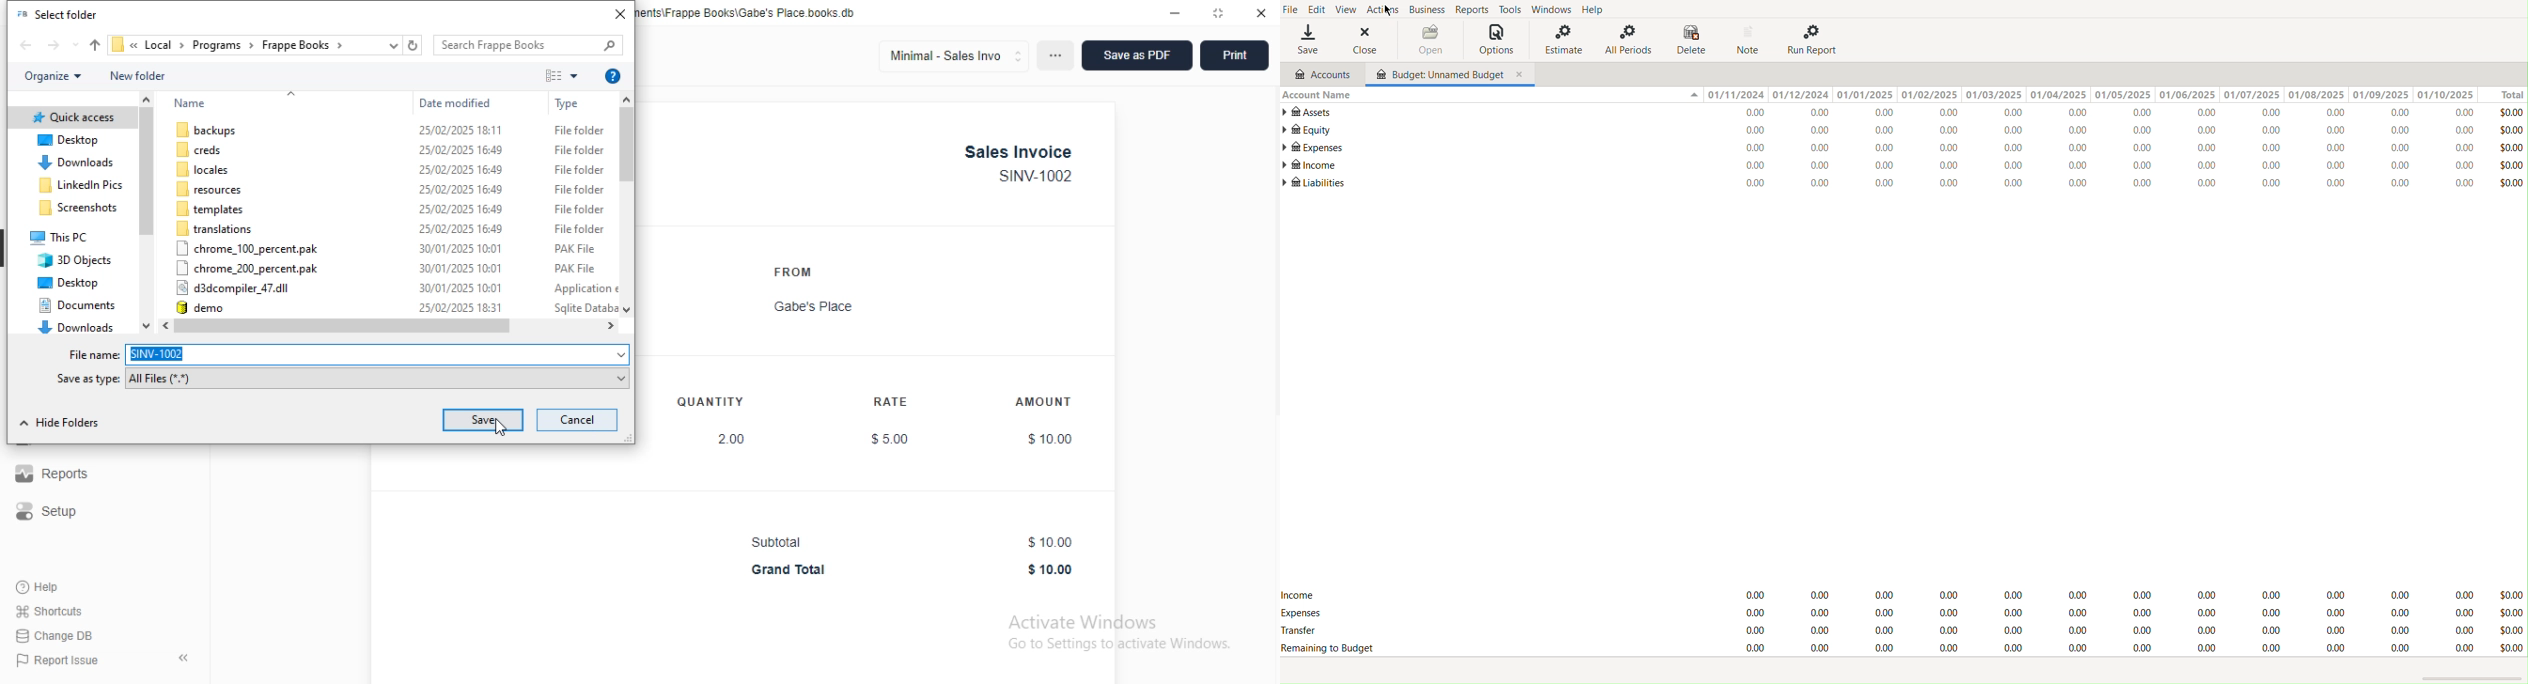 The height and width of the screenshot is (700, 2548). I want to click on Expenses Values, so click(2109, 150).